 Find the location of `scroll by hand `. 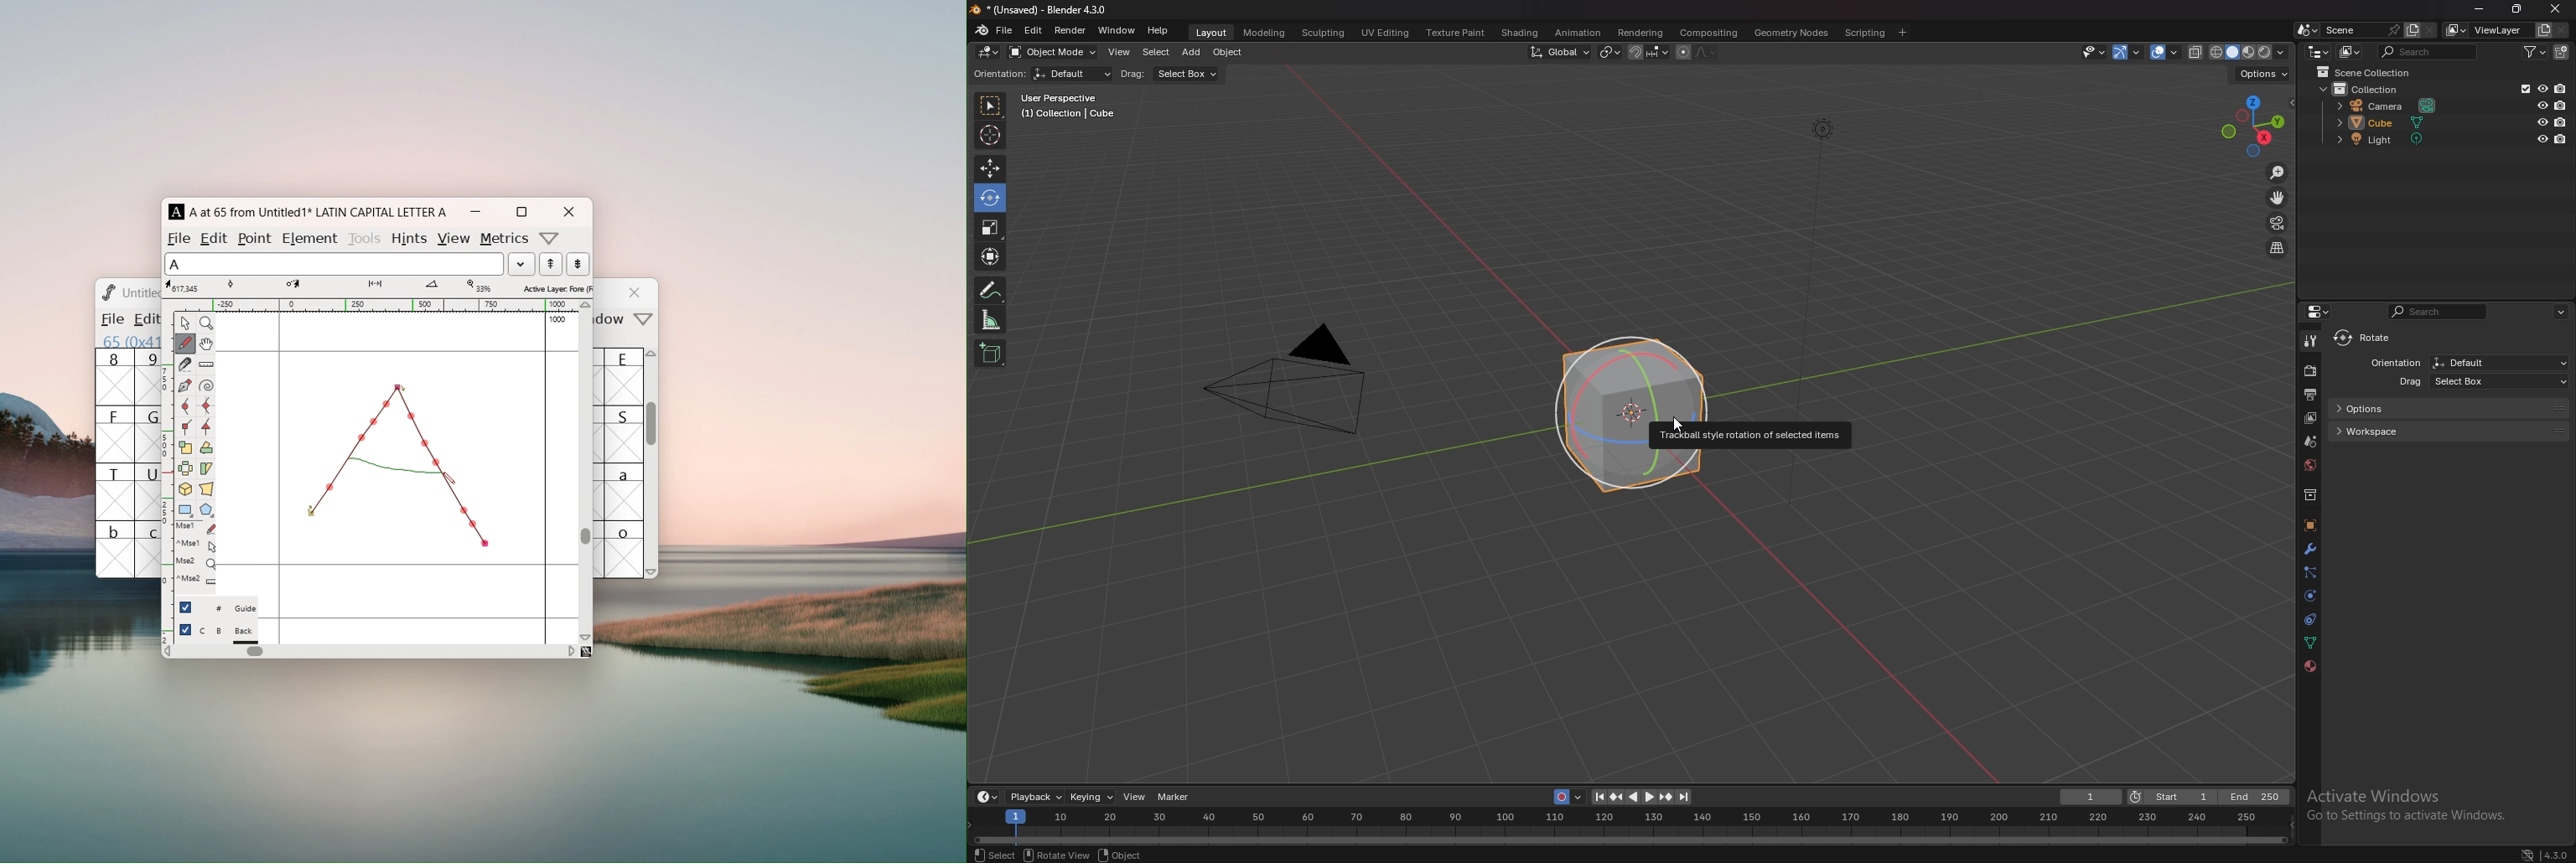

scroll by hand  is located at coordinates (206, 344).